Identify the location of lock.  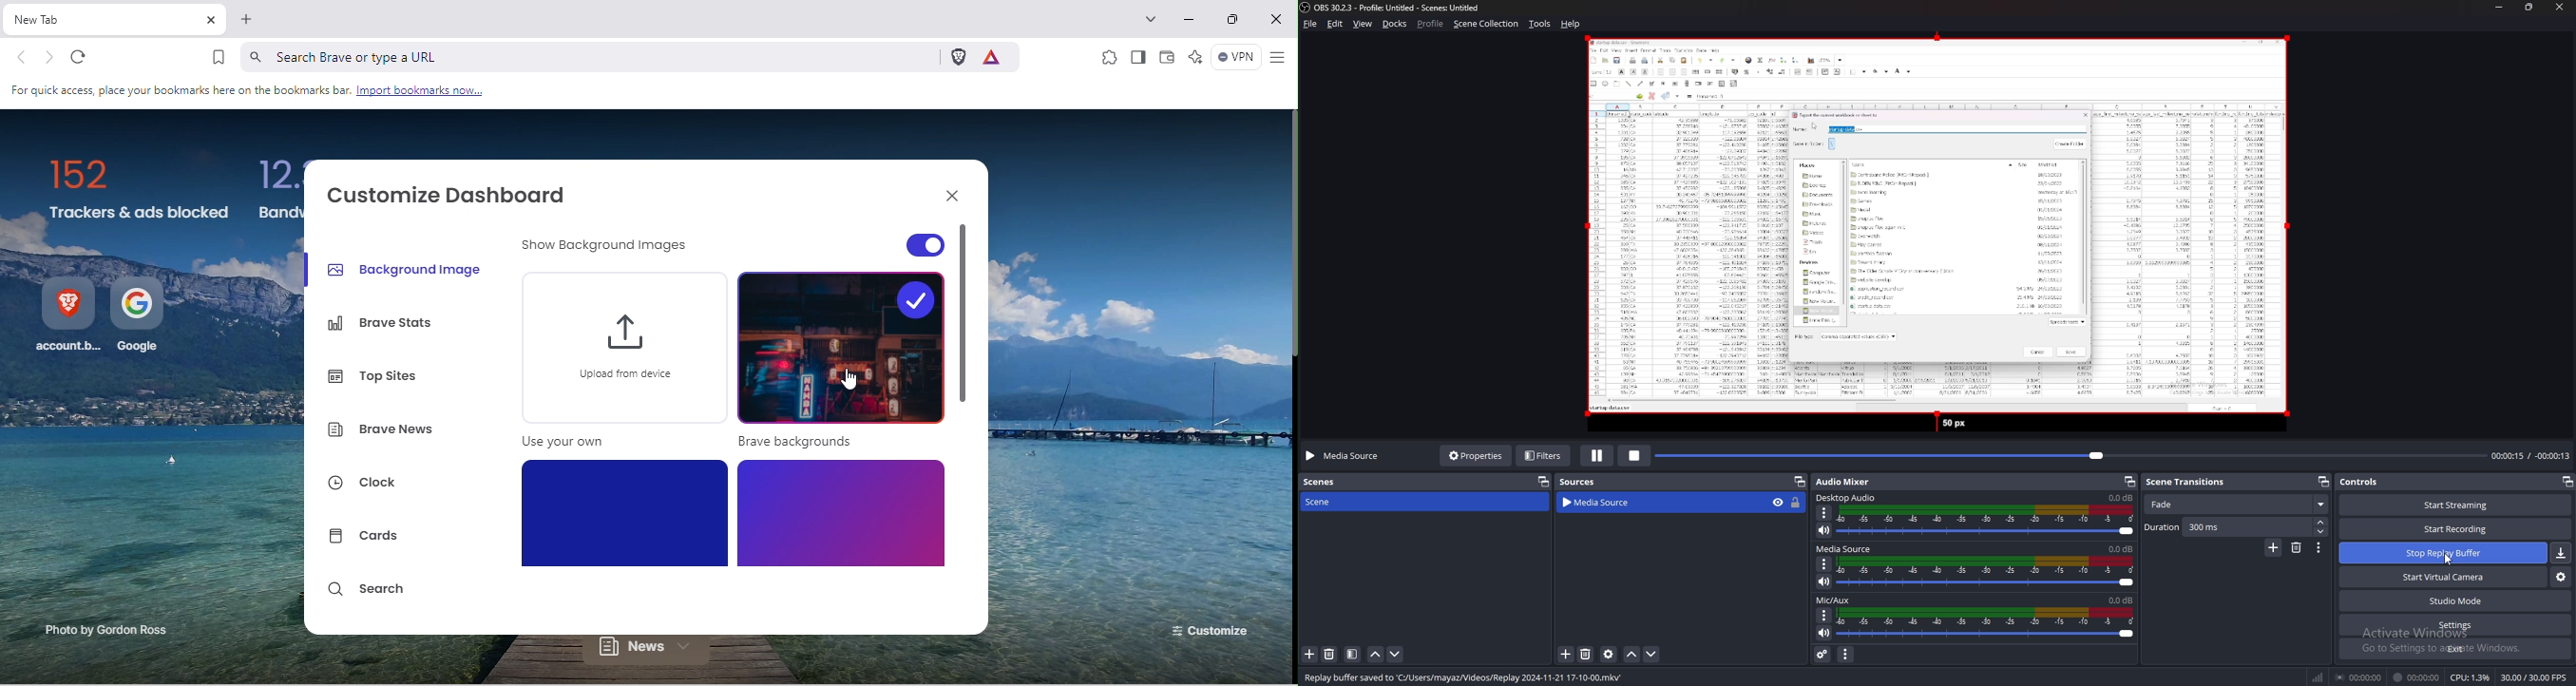
(1797, 504).